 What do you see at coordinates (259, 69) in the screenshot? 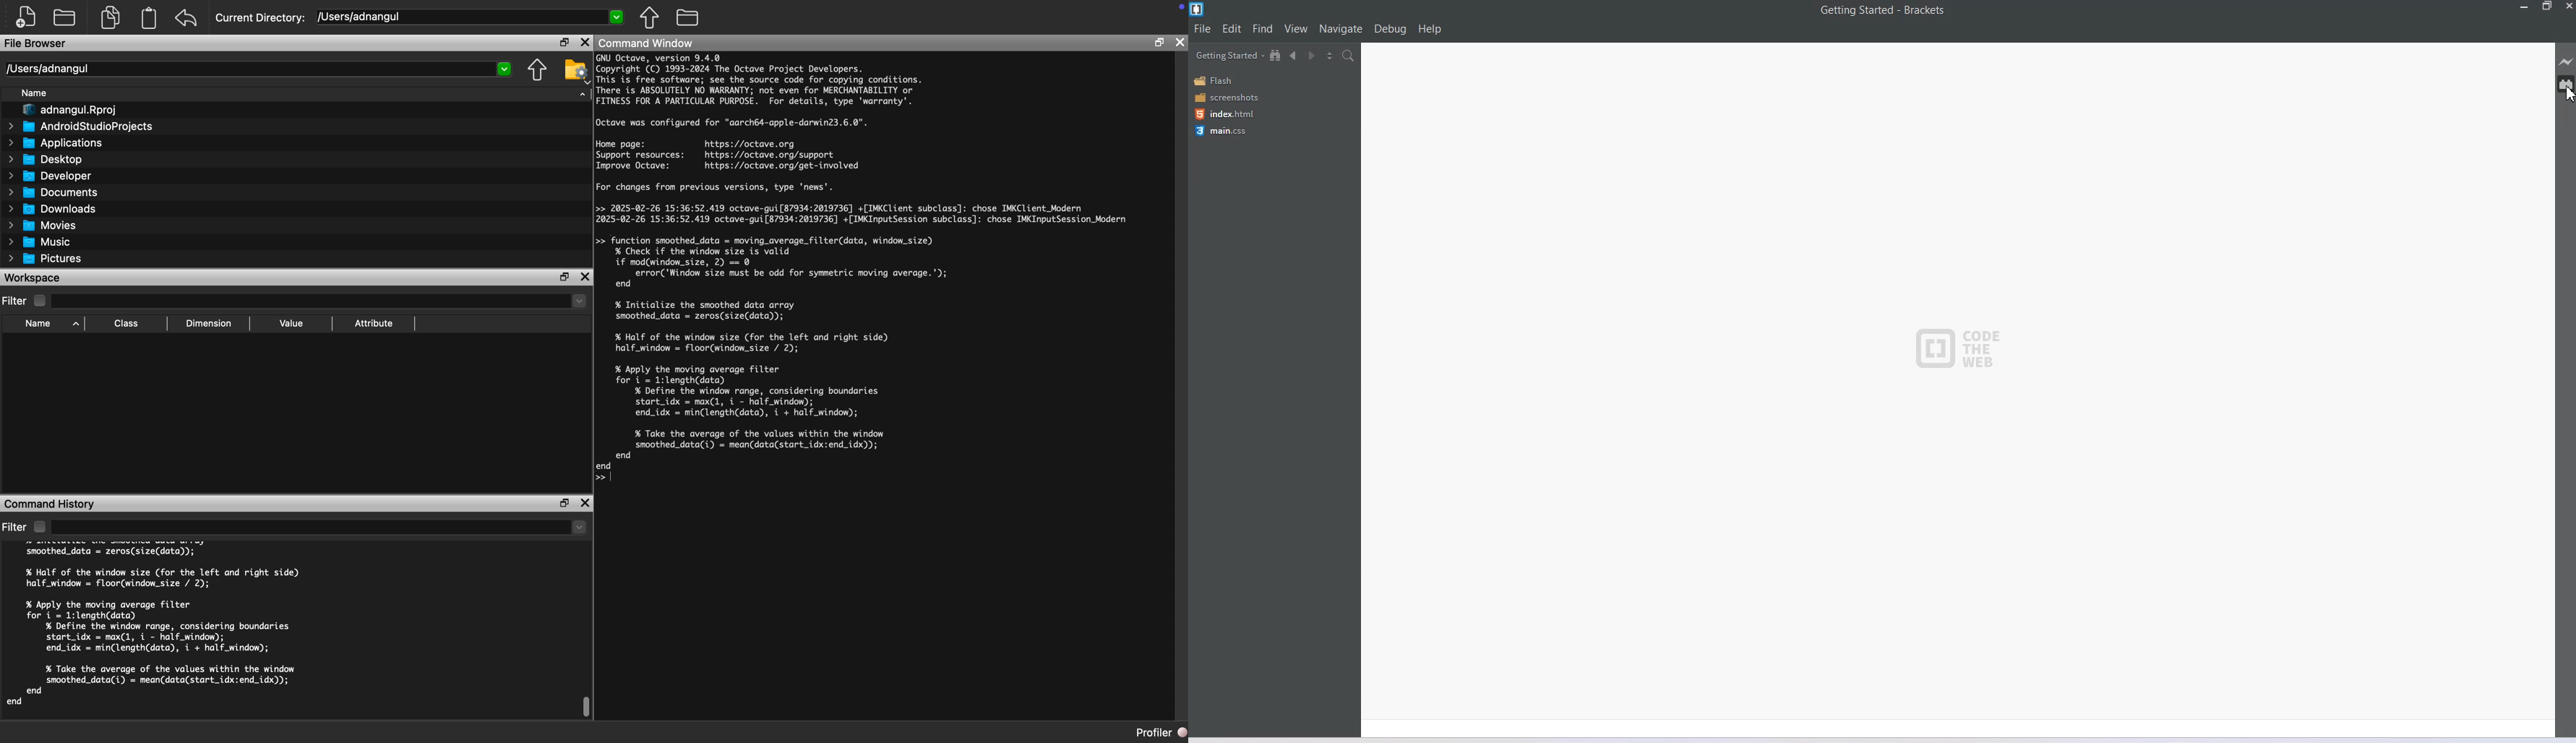
I see `/Users/adnangul ` at bounding box center [259, 69].